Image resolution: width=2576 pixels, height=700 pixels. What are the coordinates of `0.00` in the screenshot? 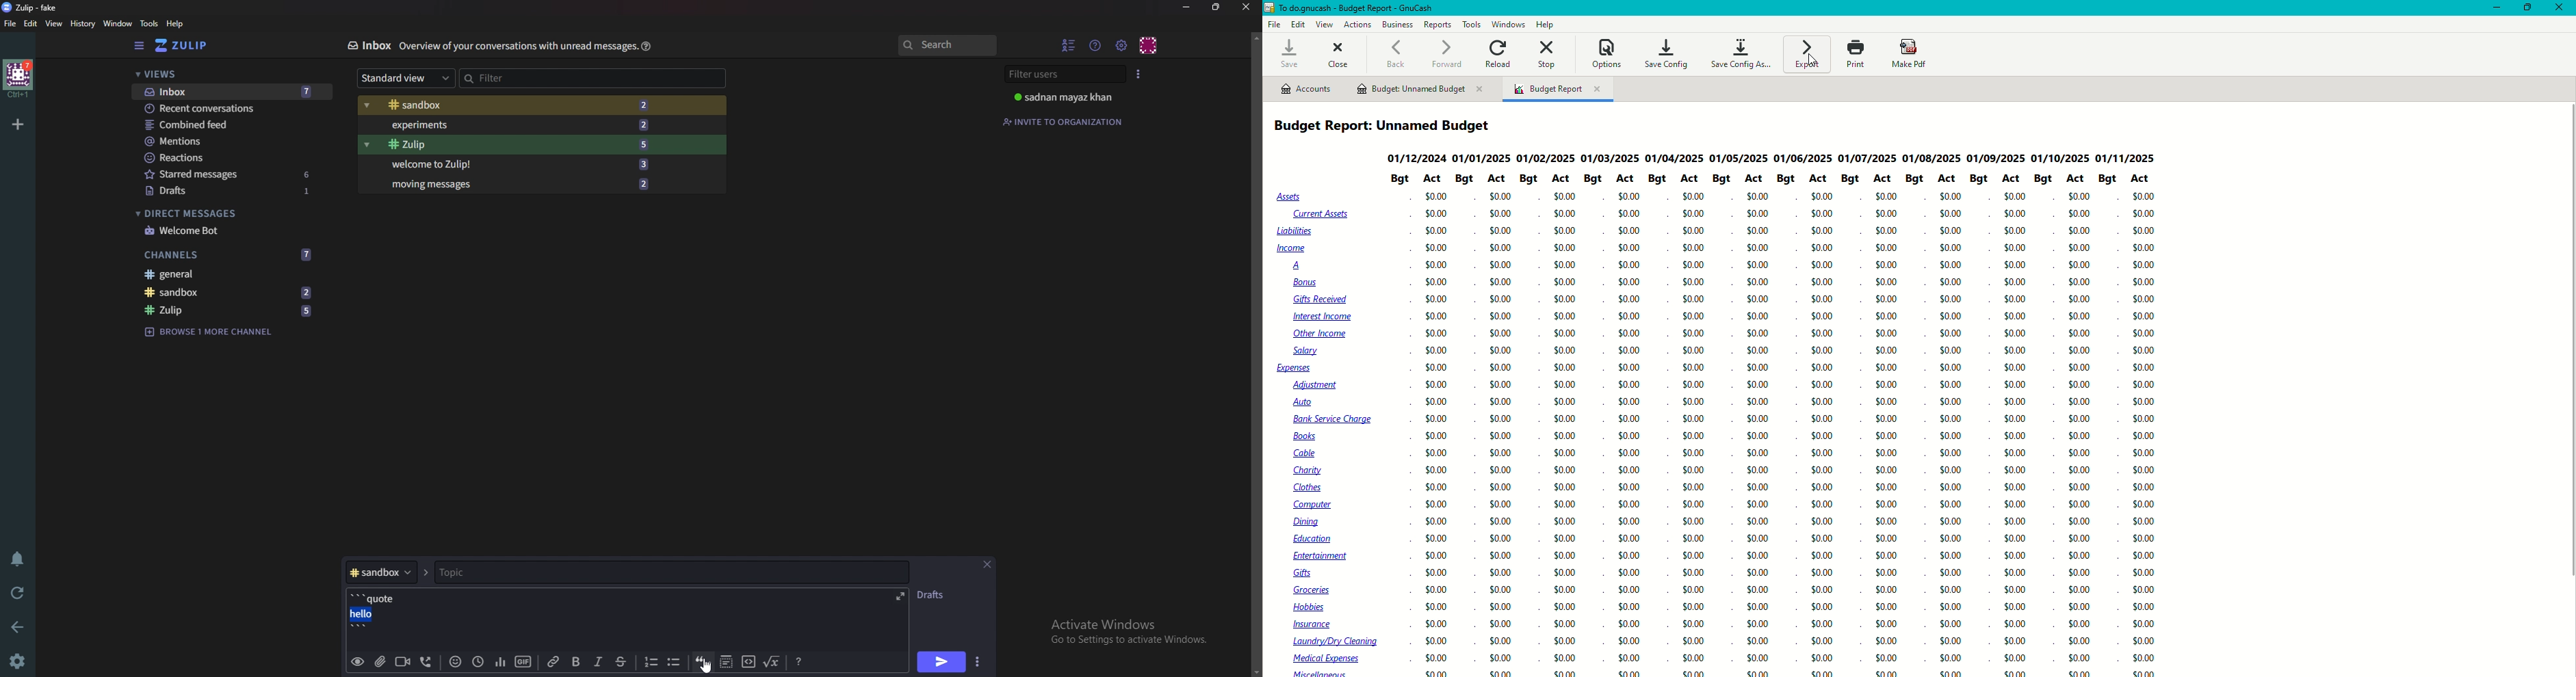 It's located at (1438, 350).